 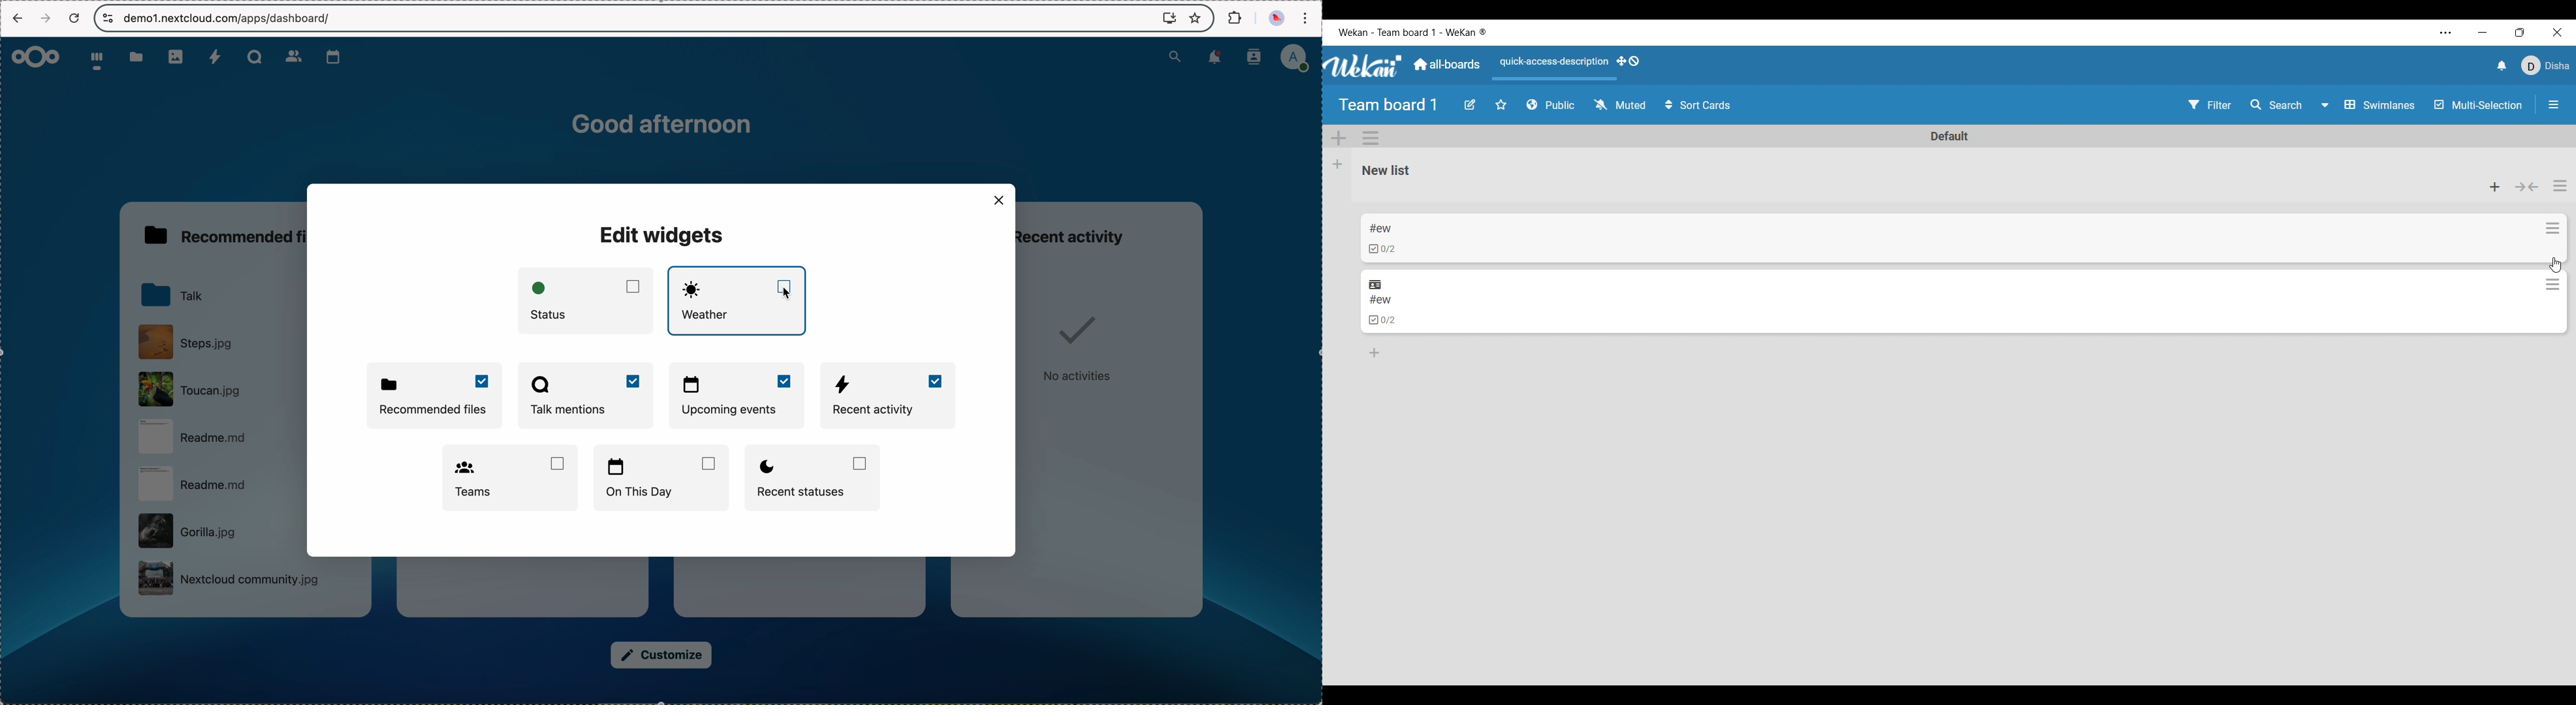 What do you see at coordinates (253, 56) in the screenshot?
I see `Talk` at bounding box center [253, 56].